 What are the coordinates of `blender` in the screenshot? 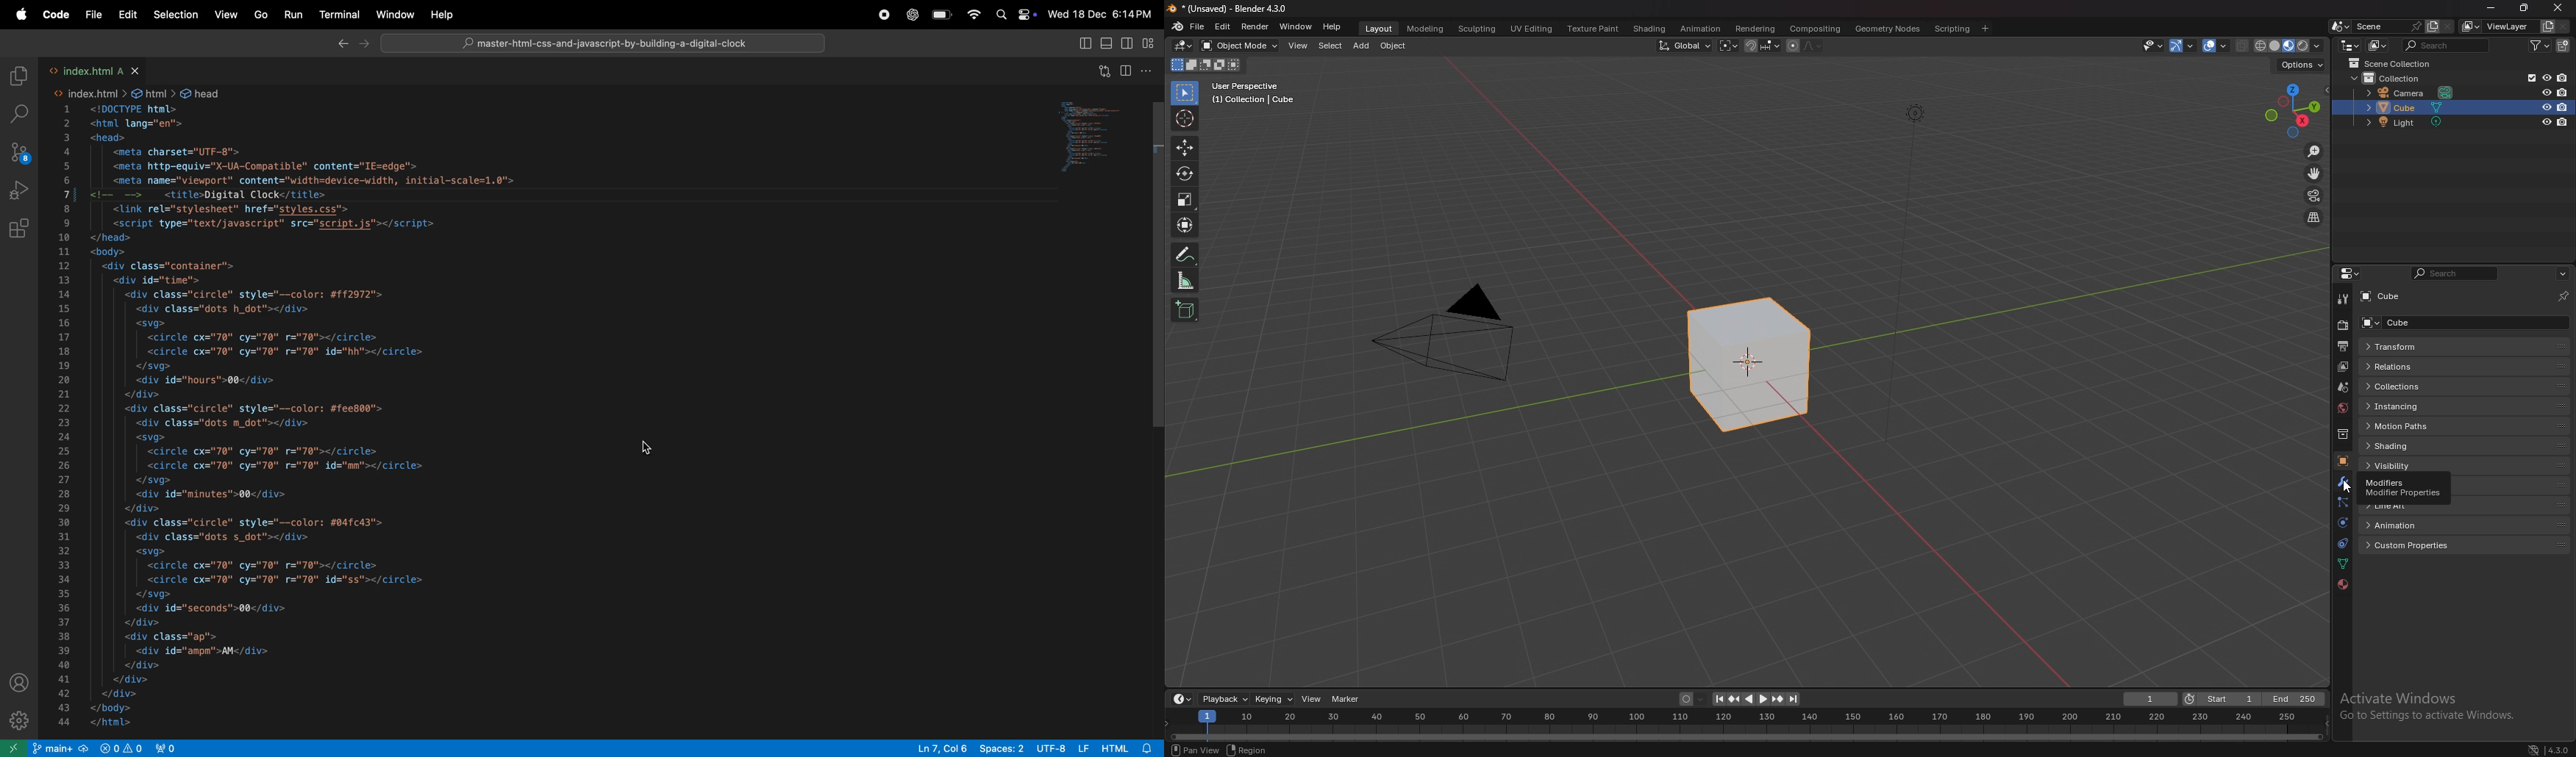 It's located at (1177, 25).